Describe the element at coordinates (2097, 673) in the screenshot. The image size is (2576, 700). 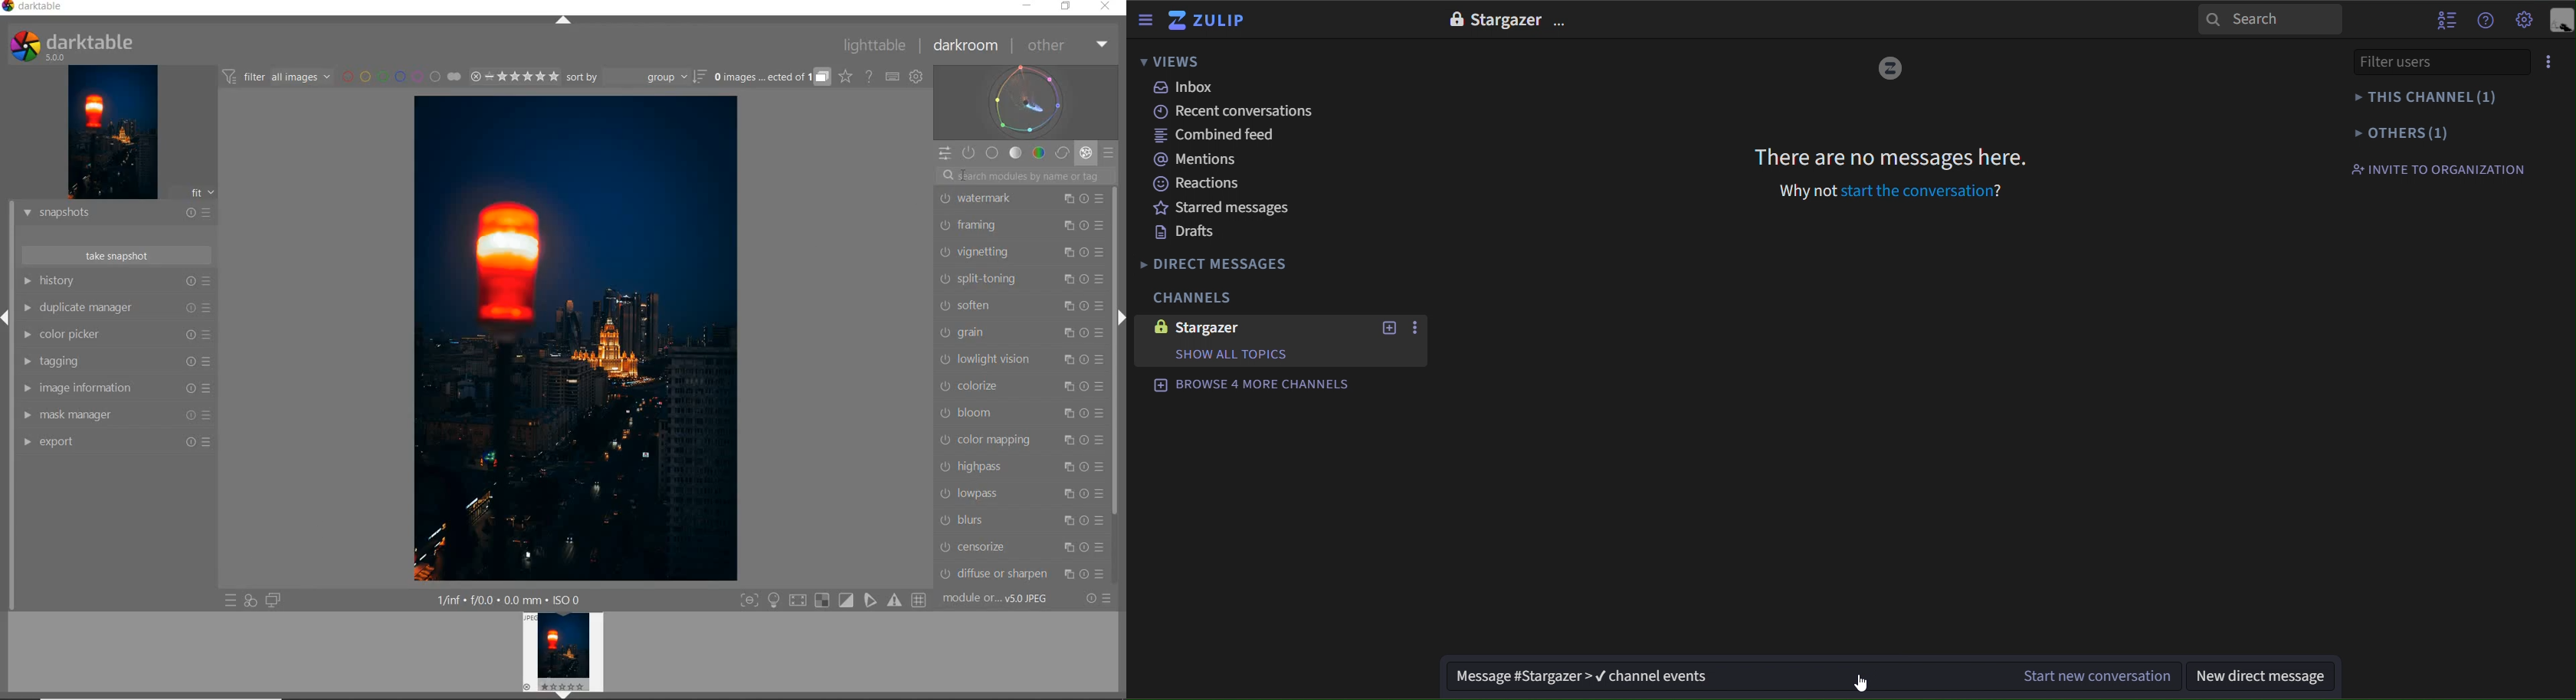
I see `Start new conversation` at that location.